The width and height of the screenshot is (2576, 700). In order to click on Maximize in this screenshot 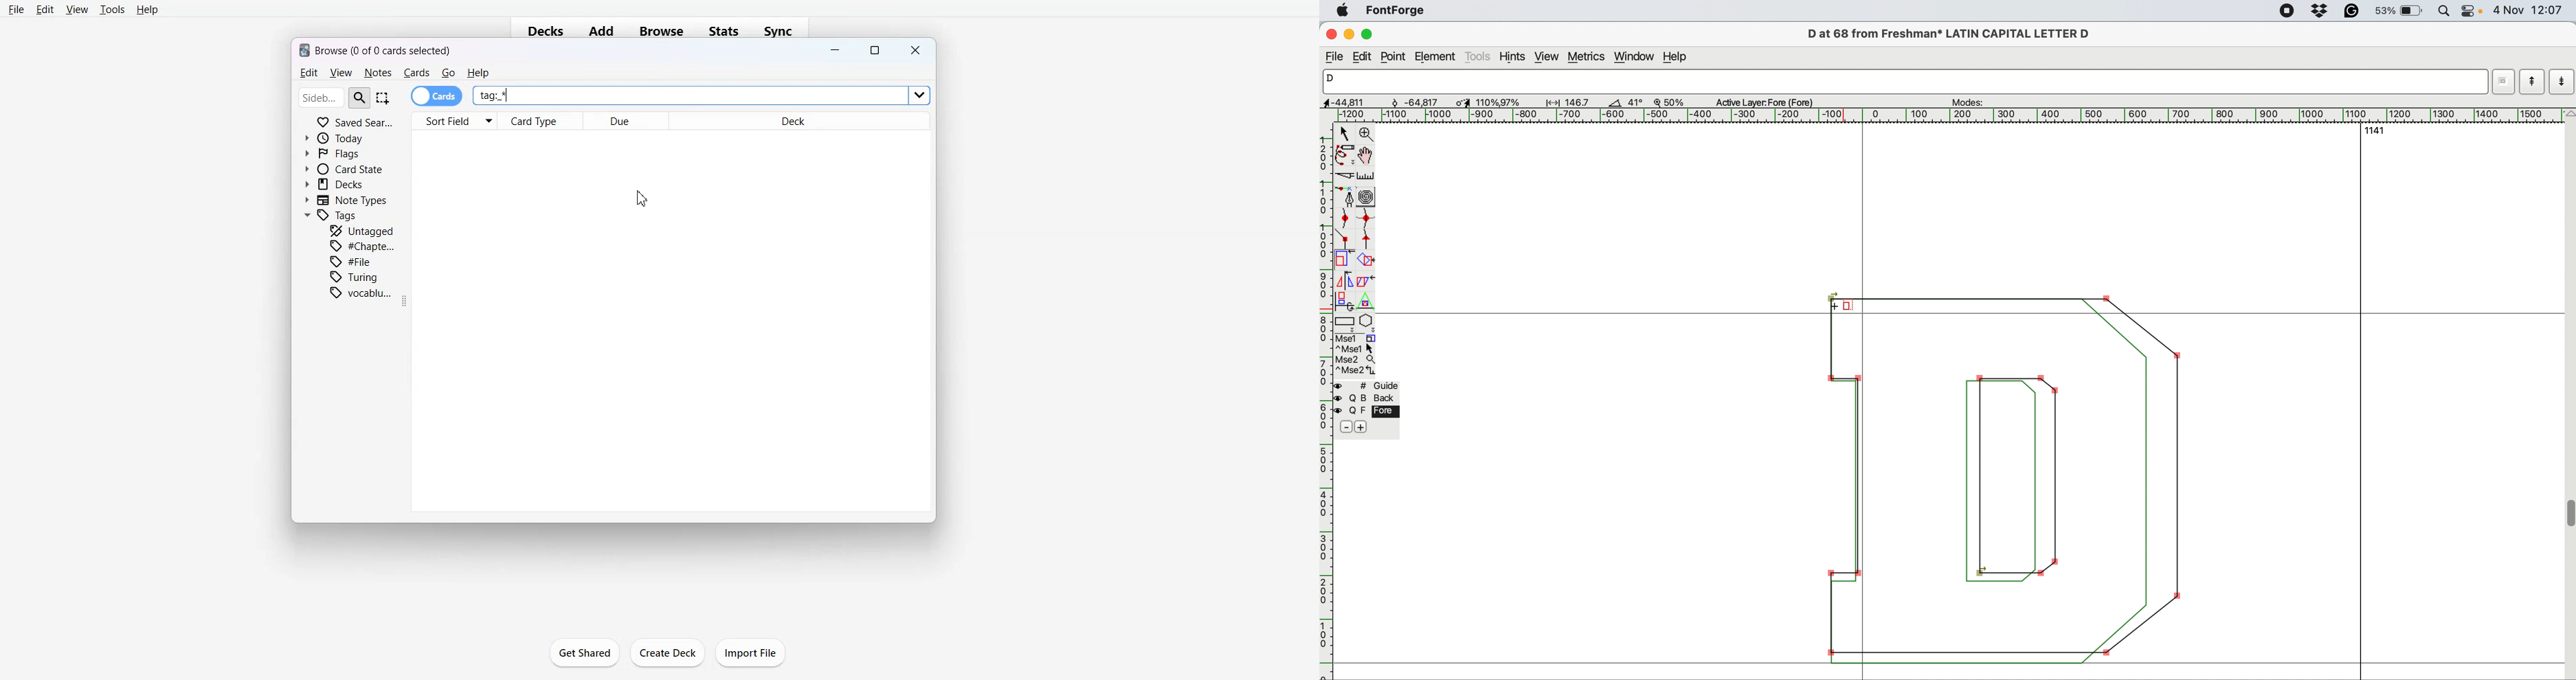, I will do `click(875, 51)`.